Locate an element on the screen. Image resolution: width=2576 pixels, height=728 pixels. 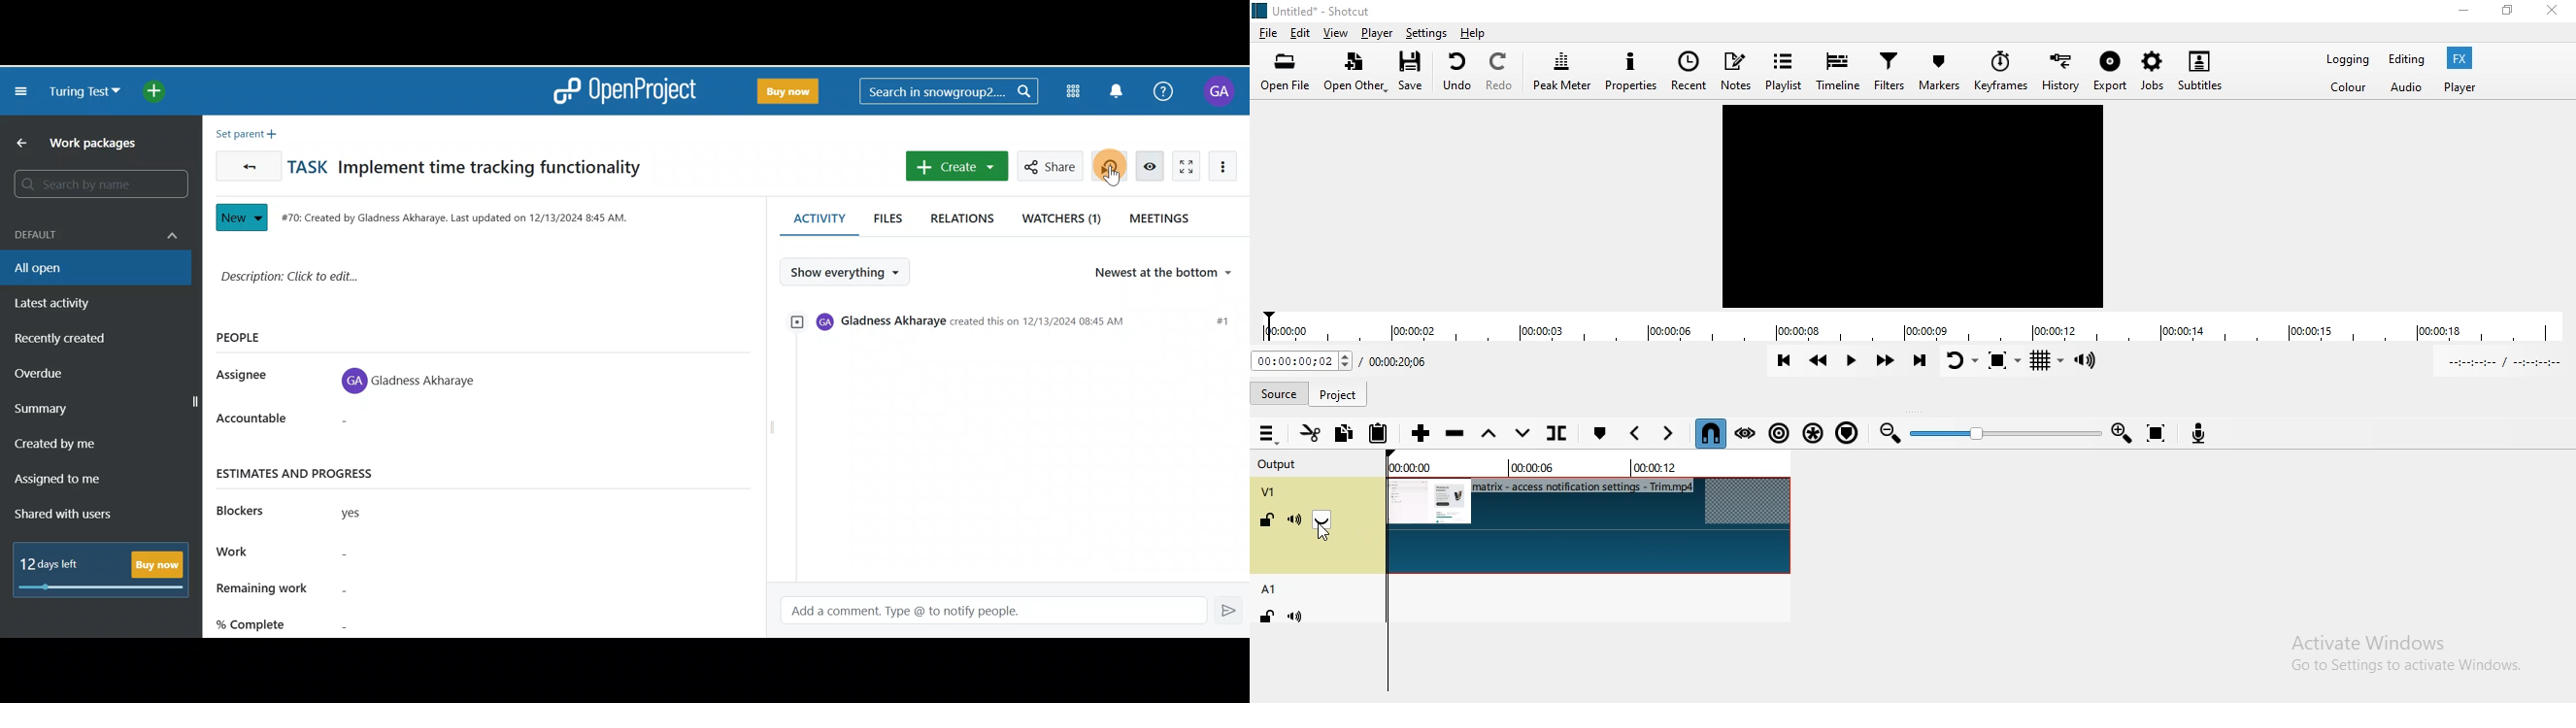
create/edit marker is located at coordinates (1602, 433).